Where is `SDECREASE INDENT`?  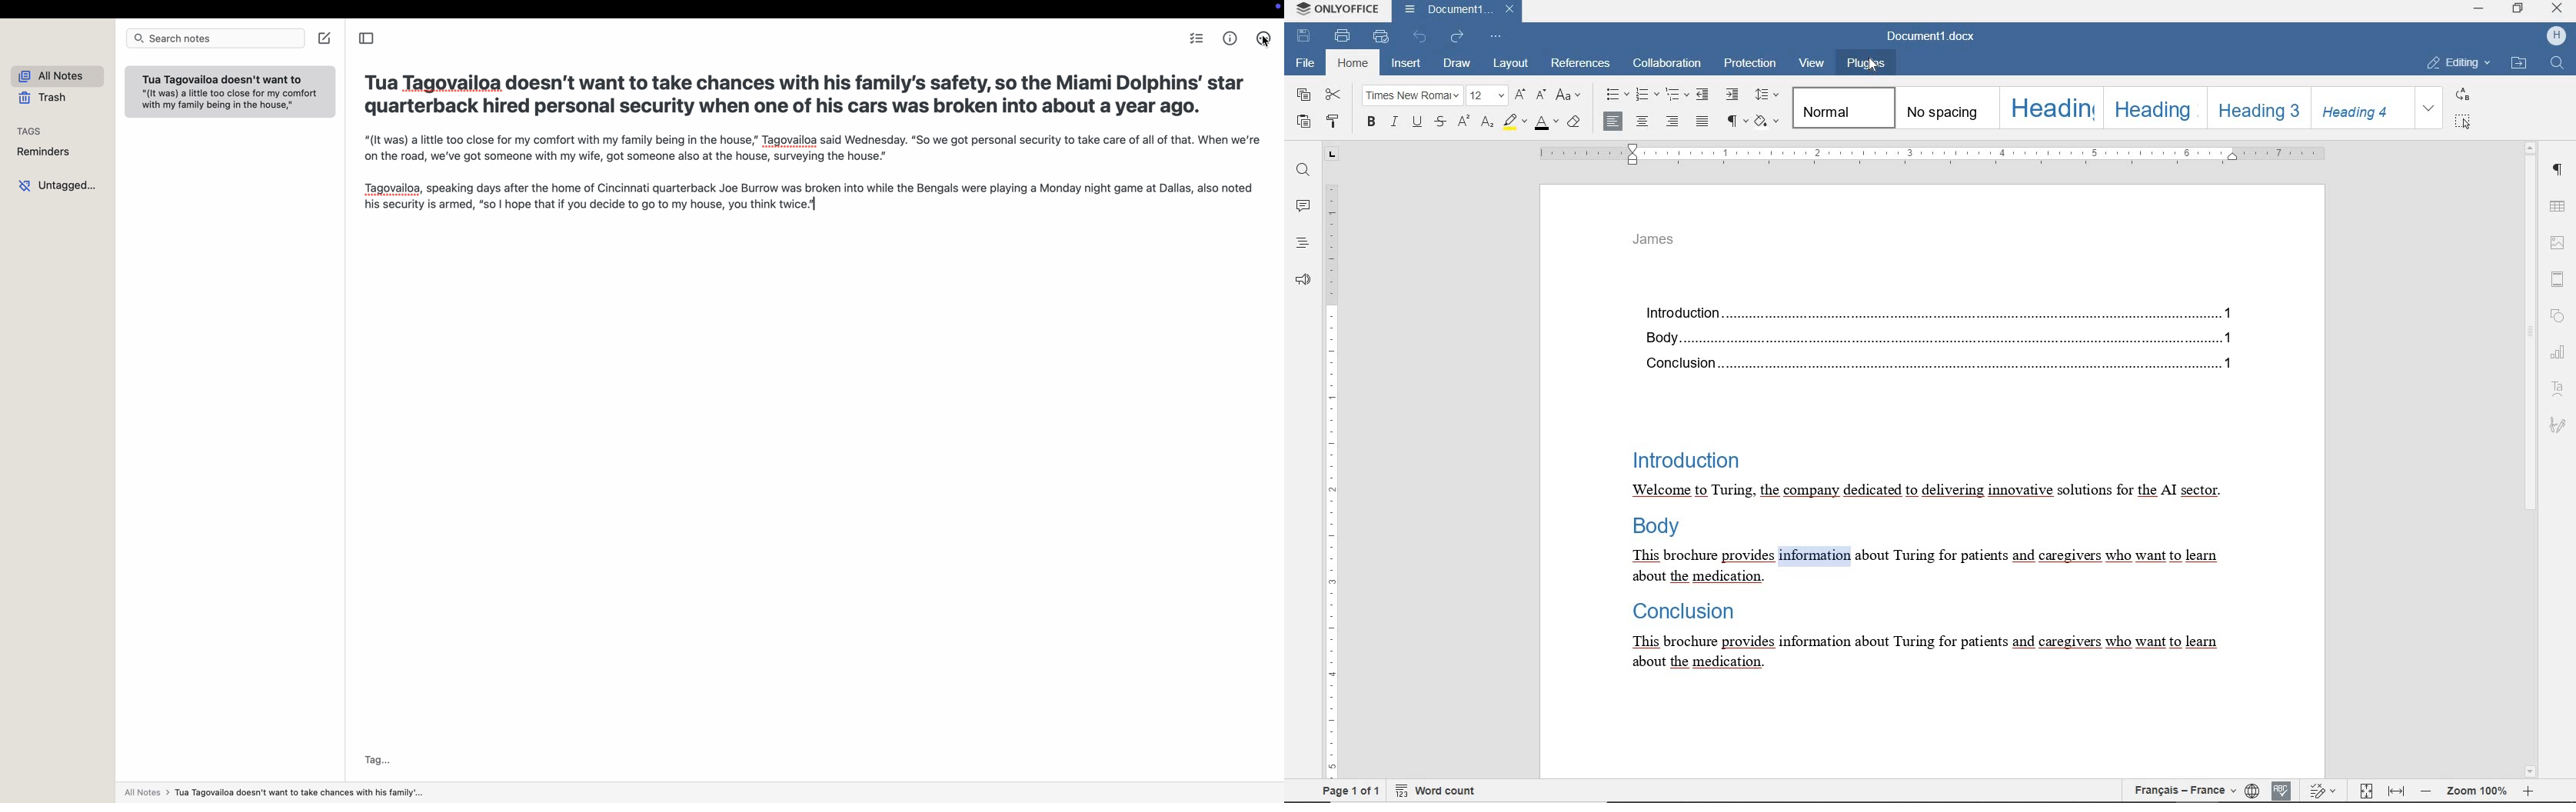
SDECREASE INDENT is located at coordinates (1677, 96).